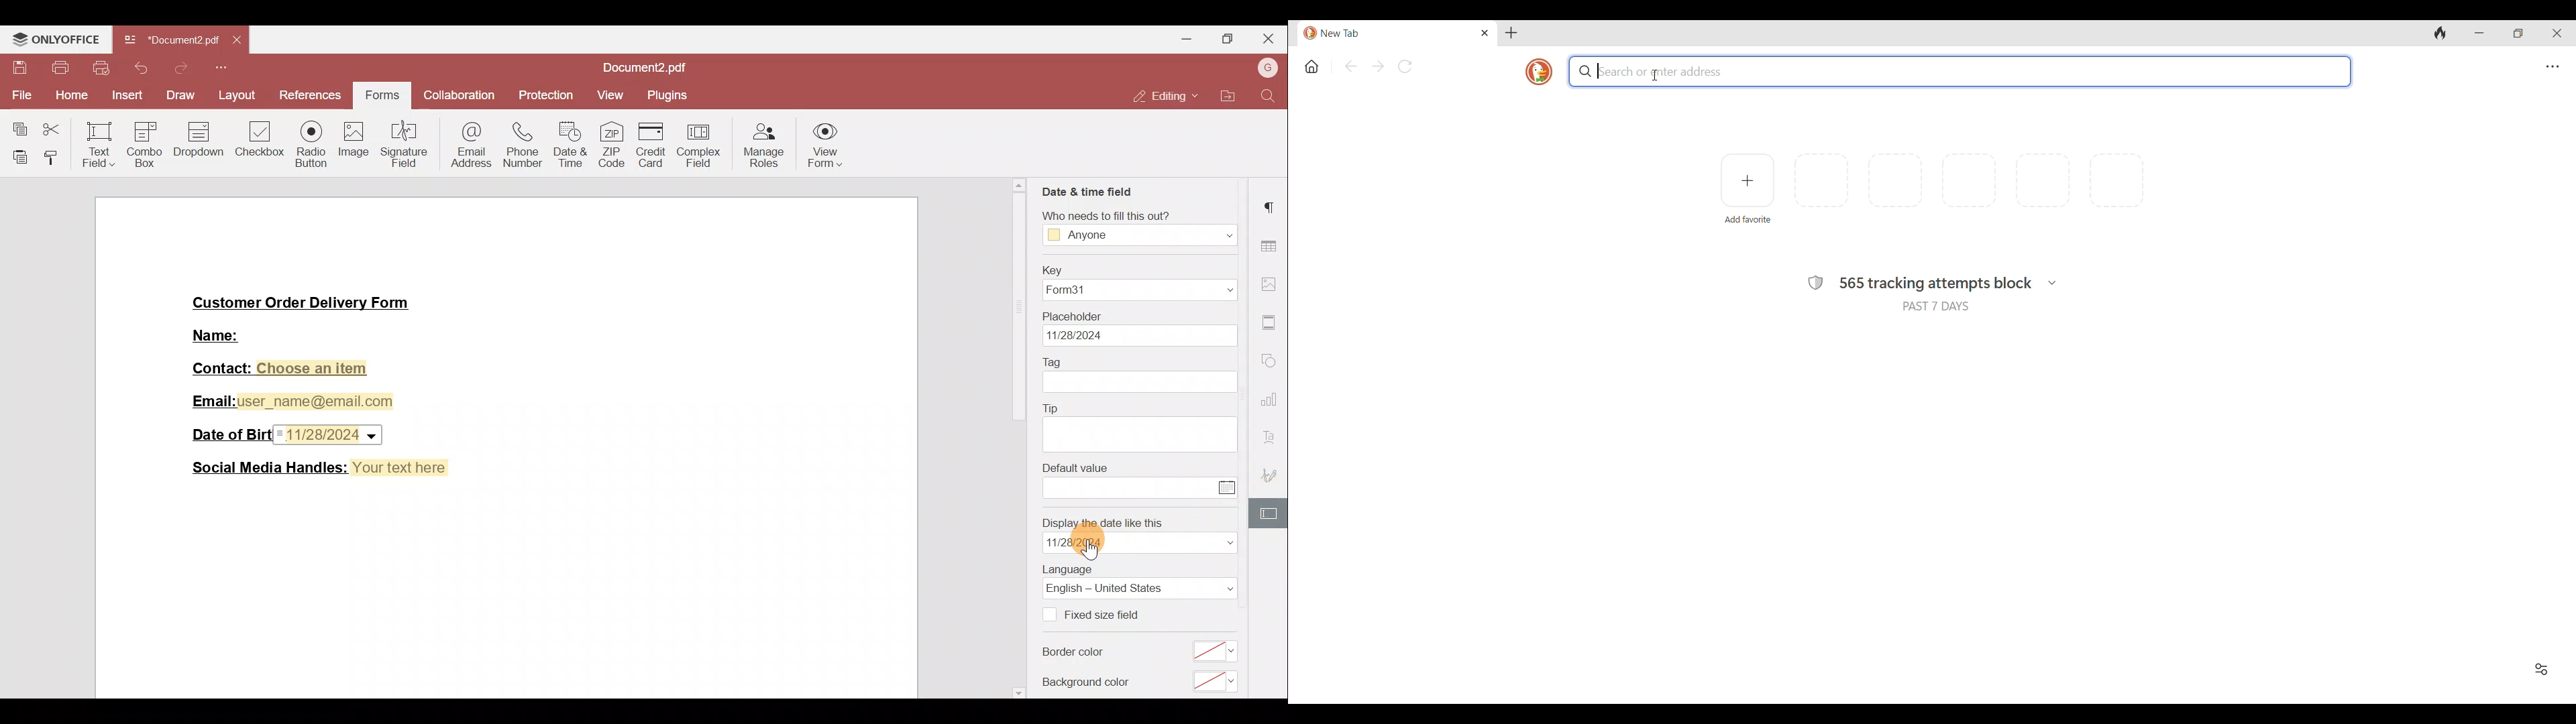 Image resolution: width=2576 pixels, height=728 pixels. What do you see at coordinates (16, 154) in the screenshot?
I see `Paste` at bounding box center [16, 154].